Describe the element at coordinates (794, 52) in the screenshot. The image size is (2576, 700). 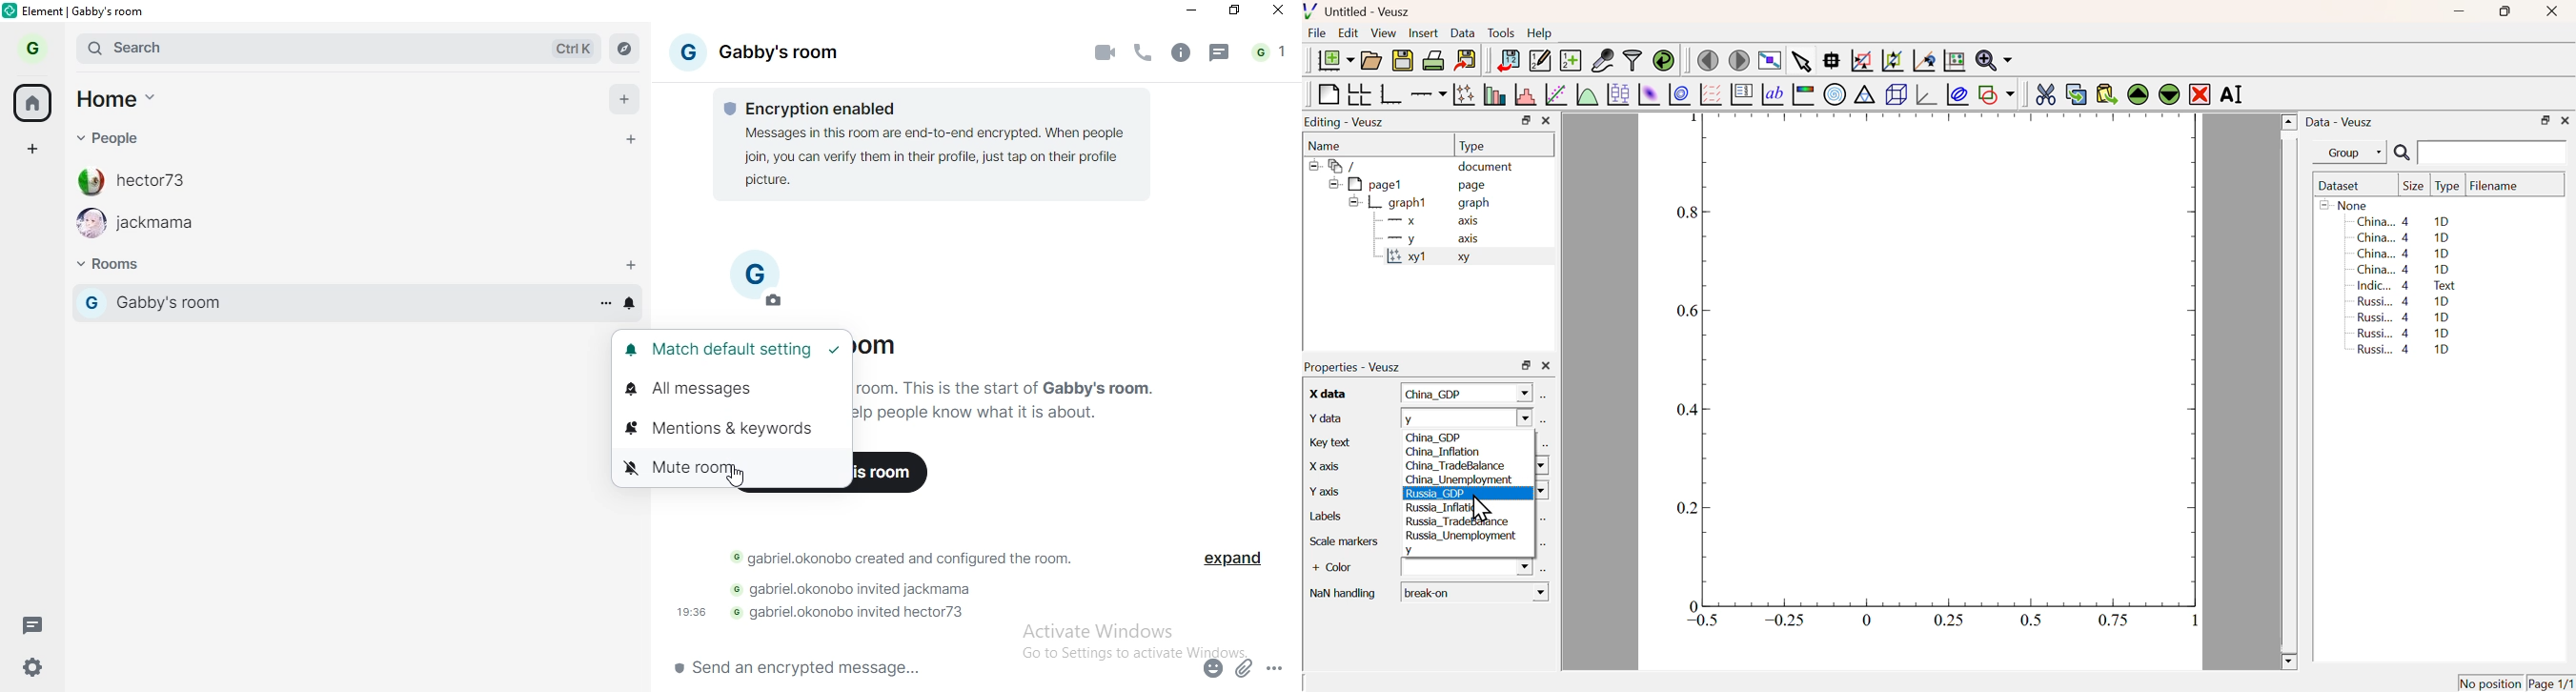
I see `gabby's rooom` at that location.